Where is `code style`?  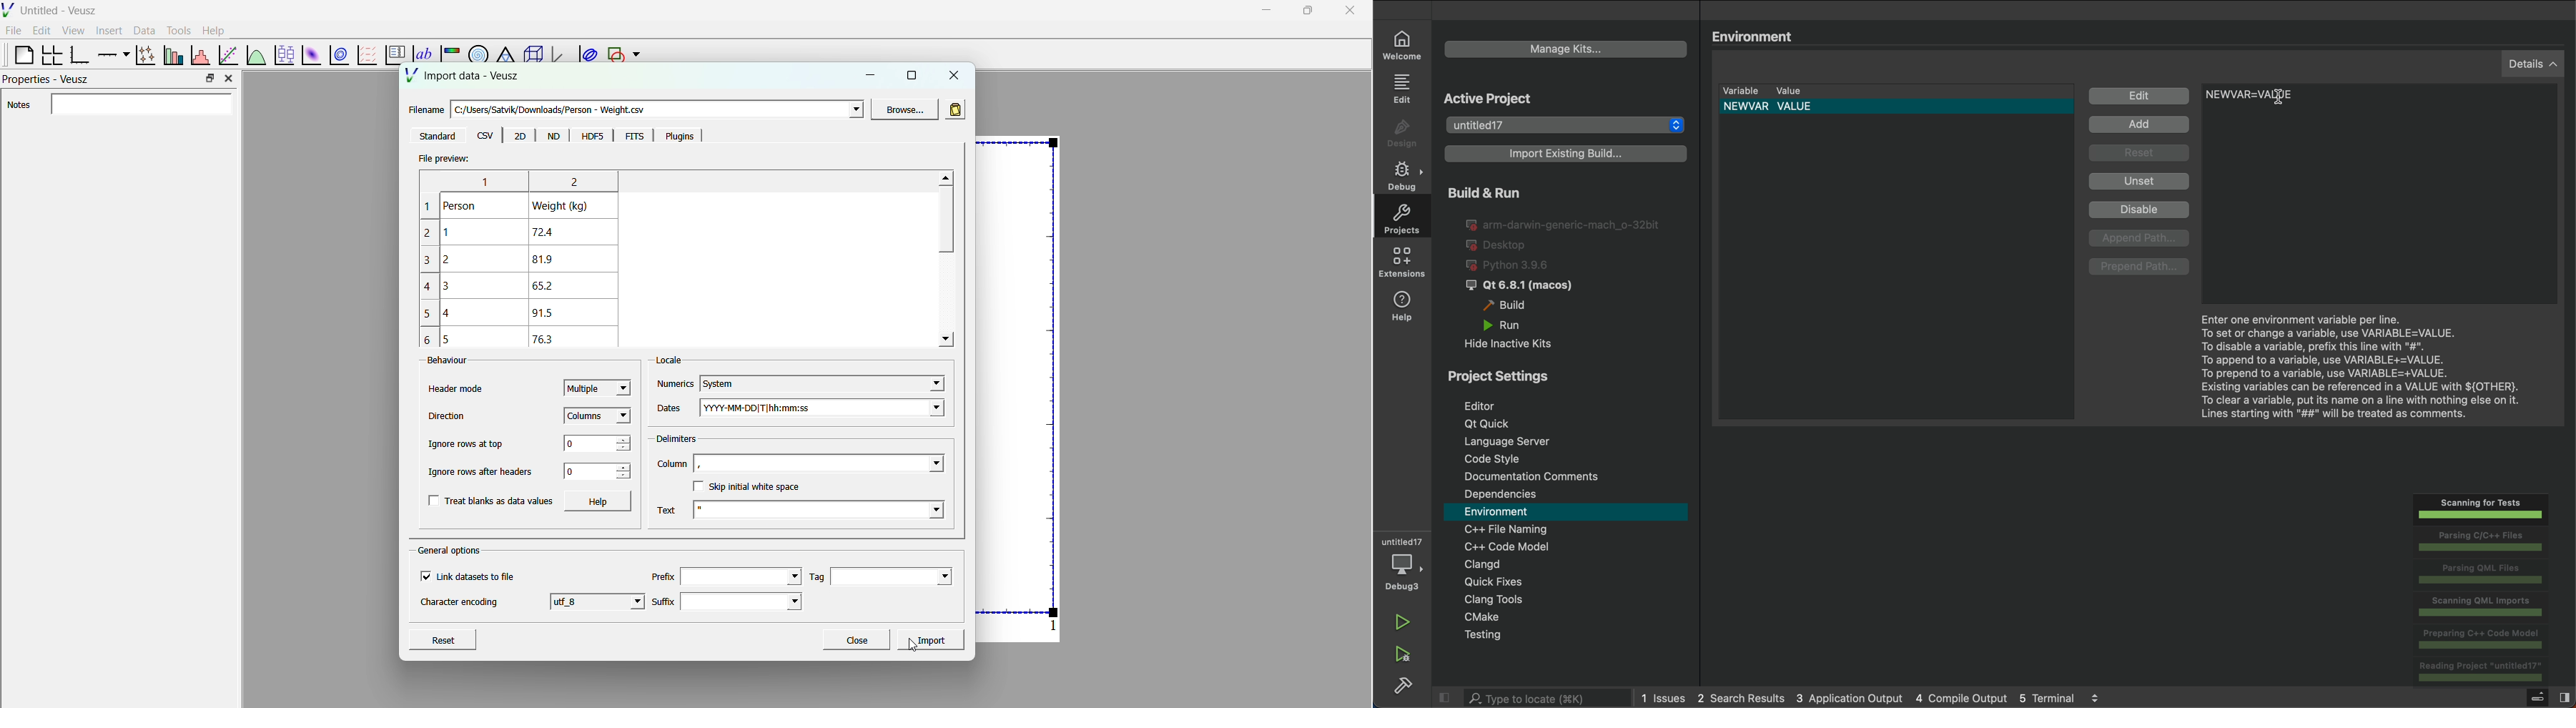
code style is located at coordinates (1569, 457).